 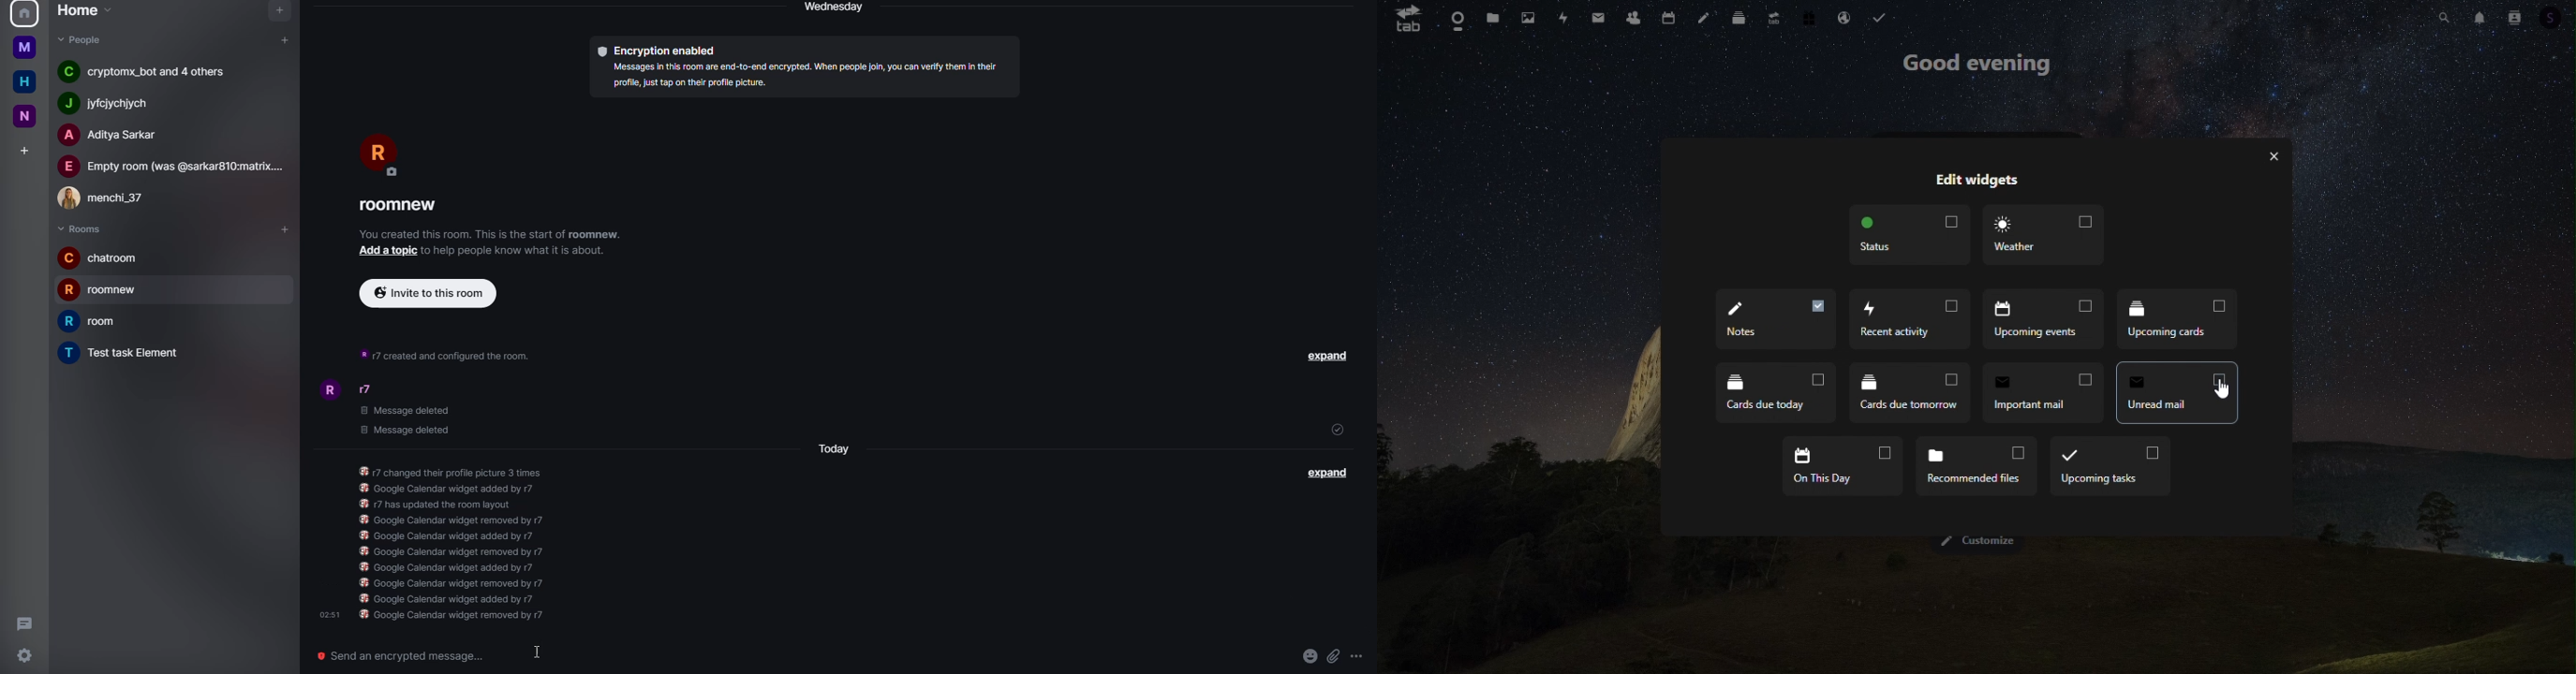 I want to click on deleted, so click(x=406, y=420).